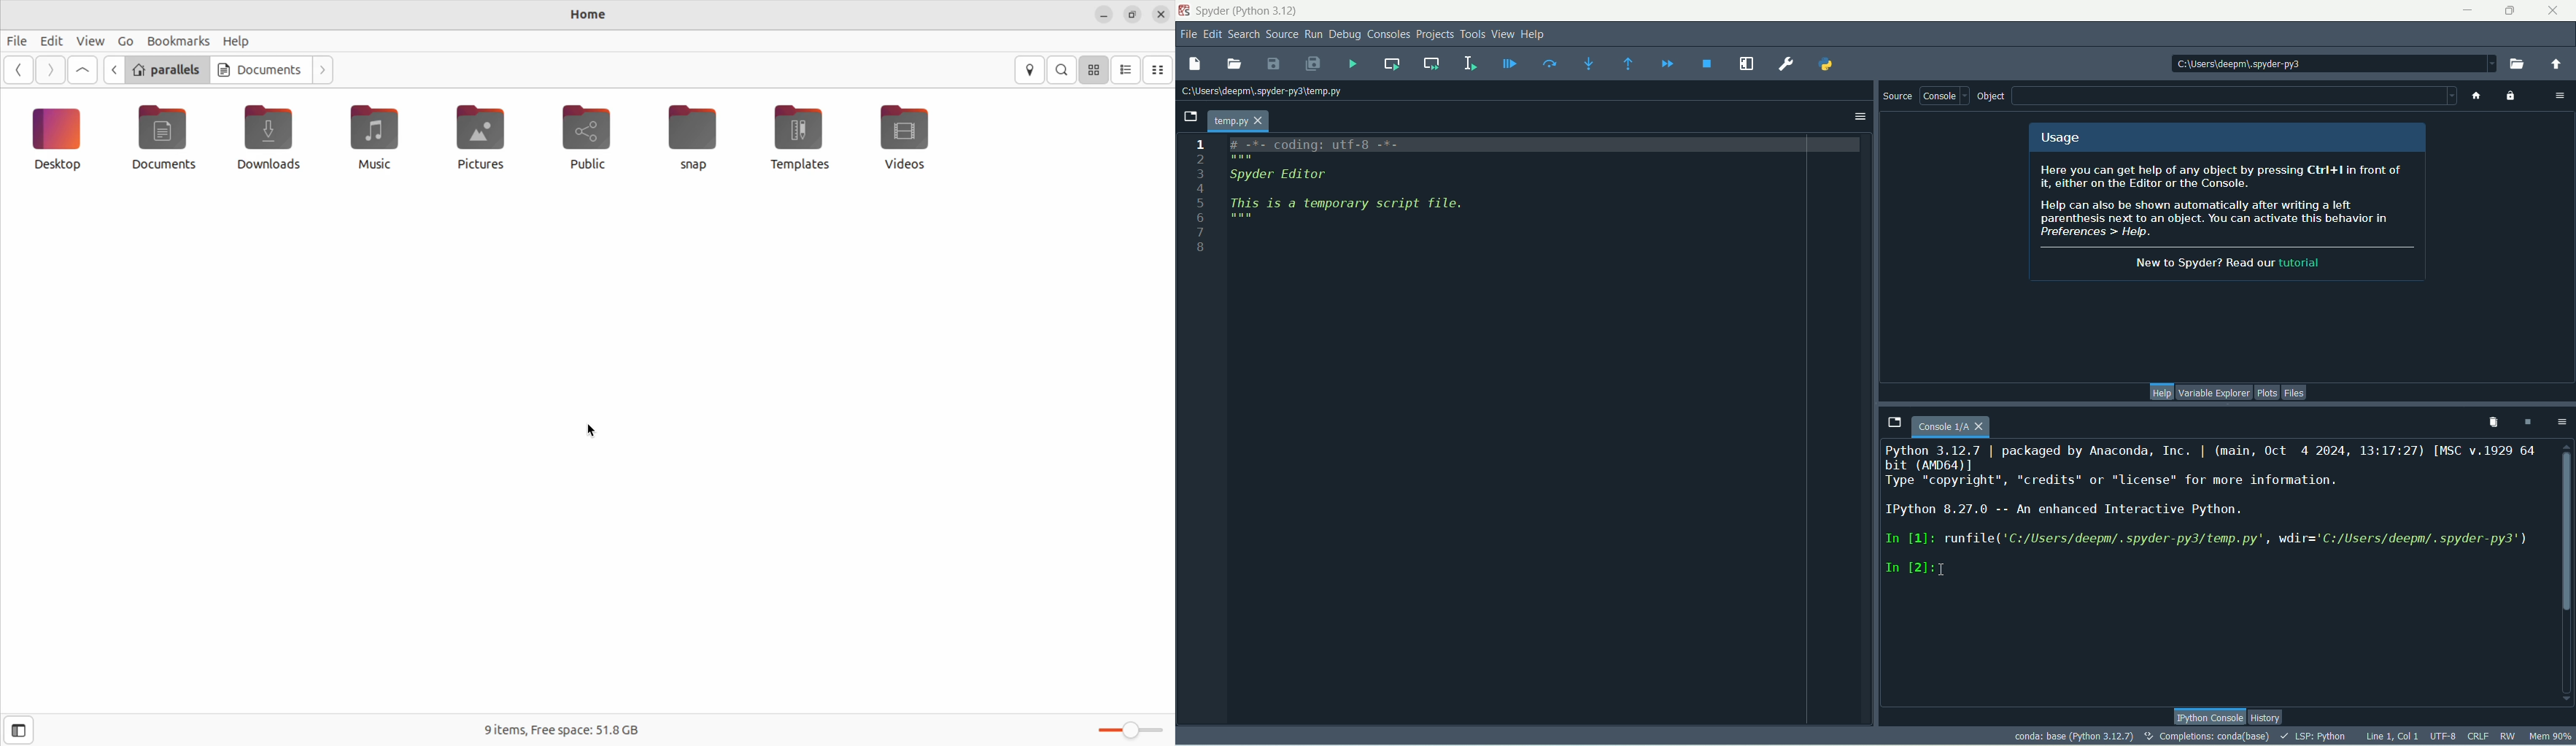 The width and height of the screenshot is (2576, 756). Describe the element at coordinates (1784, 65) in the screenshot. I see `preferences` at that location.